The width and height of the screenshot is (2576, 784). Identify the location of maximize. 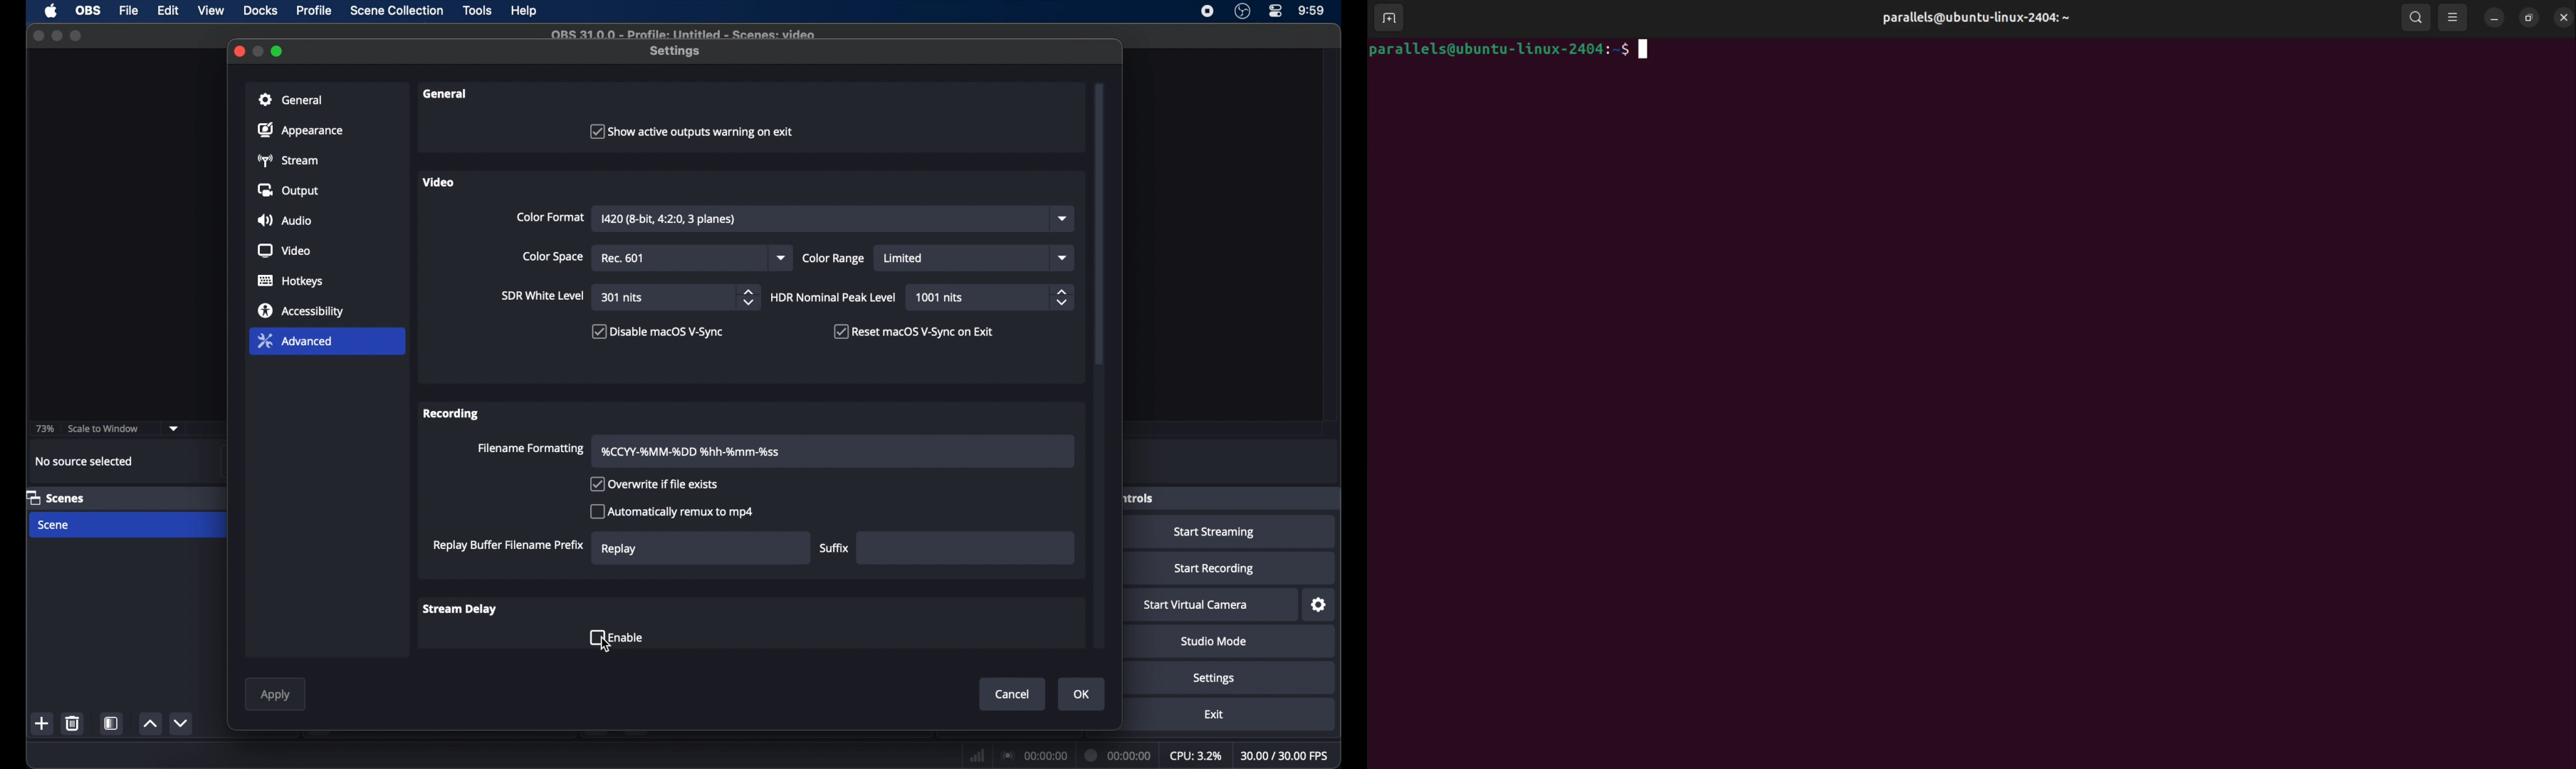
(278, 52).